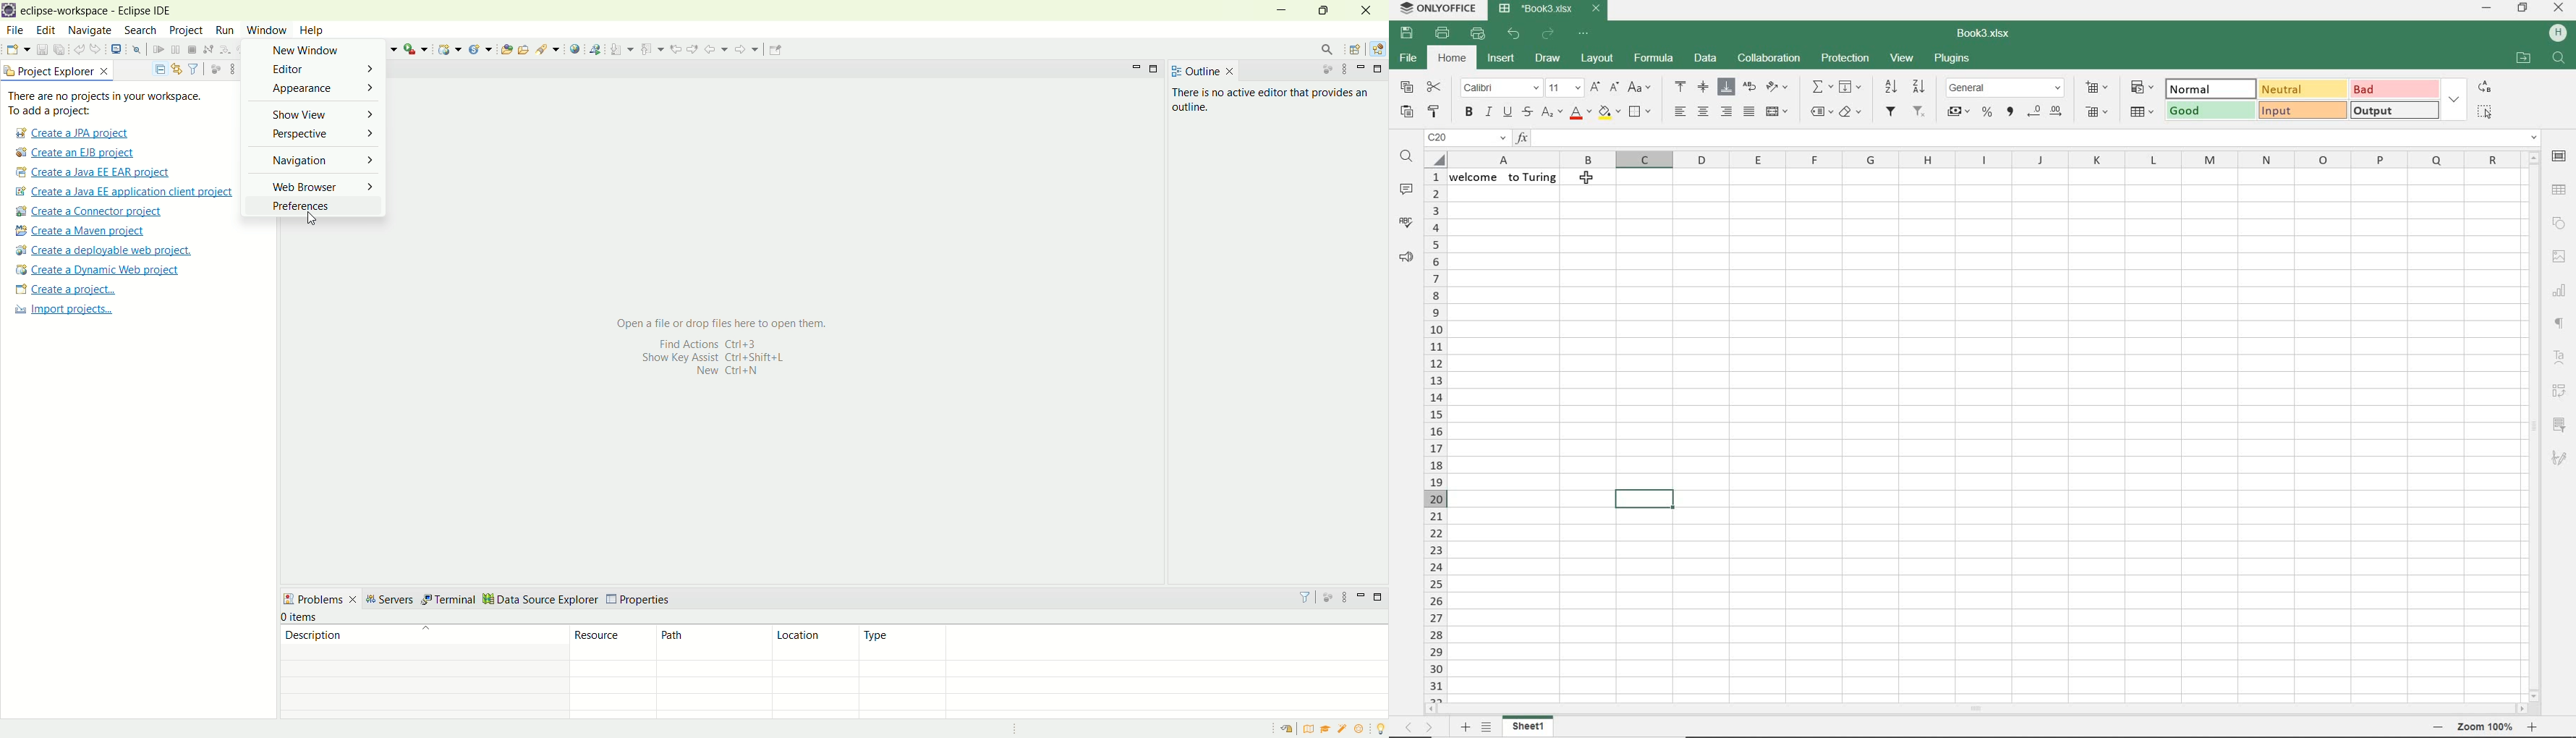  What do you see at coordinates (1921, 113) in the screenshot?
I see `remove filter` at bounding box center [1921, 113].